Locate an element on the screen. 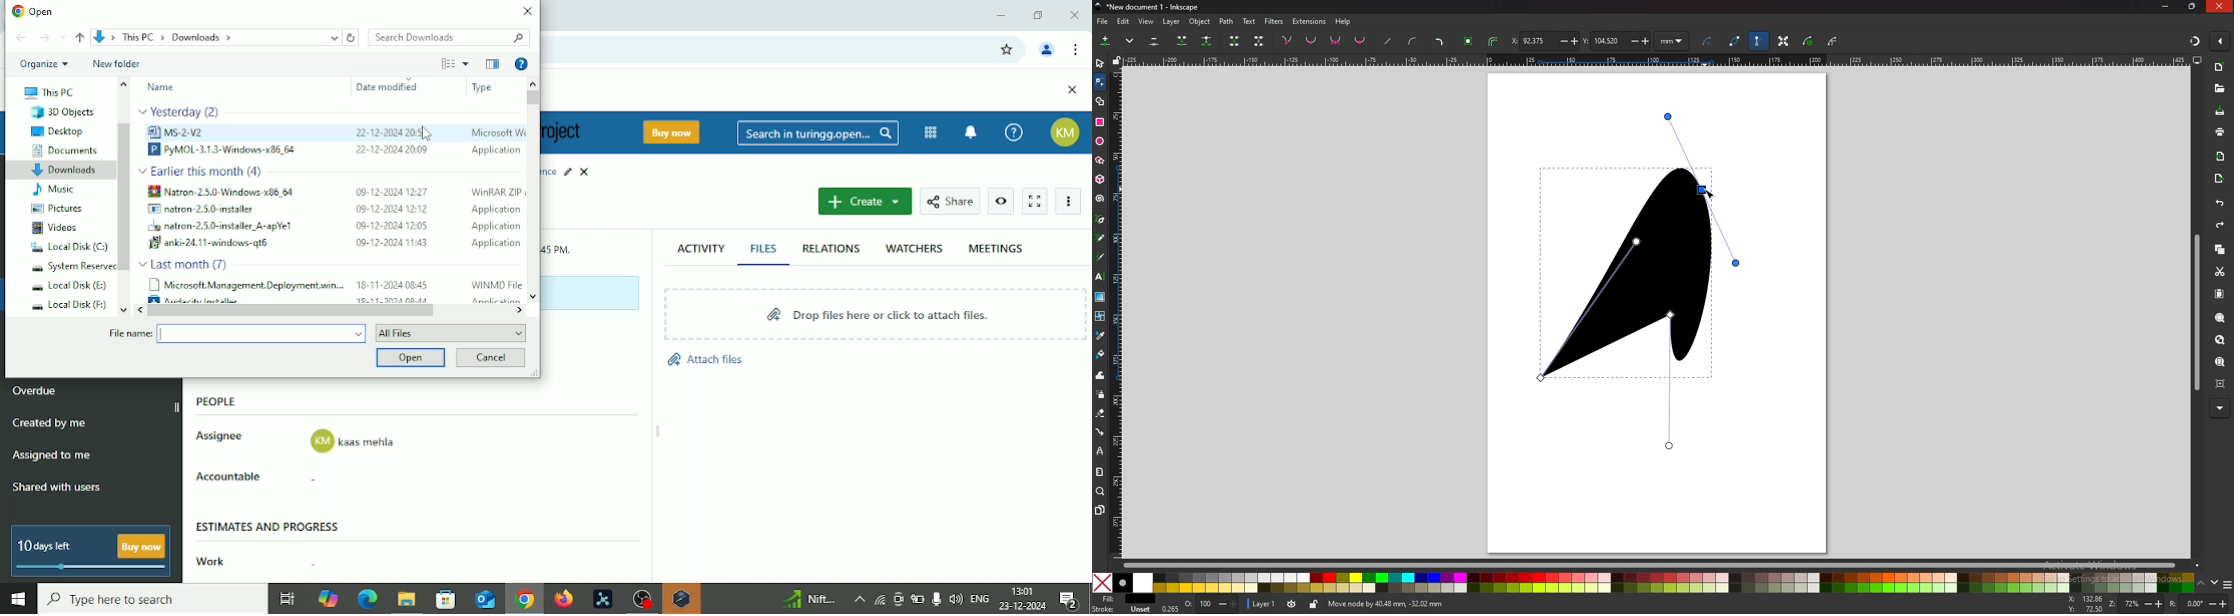  drawing is located at coordinates (1643, 280).